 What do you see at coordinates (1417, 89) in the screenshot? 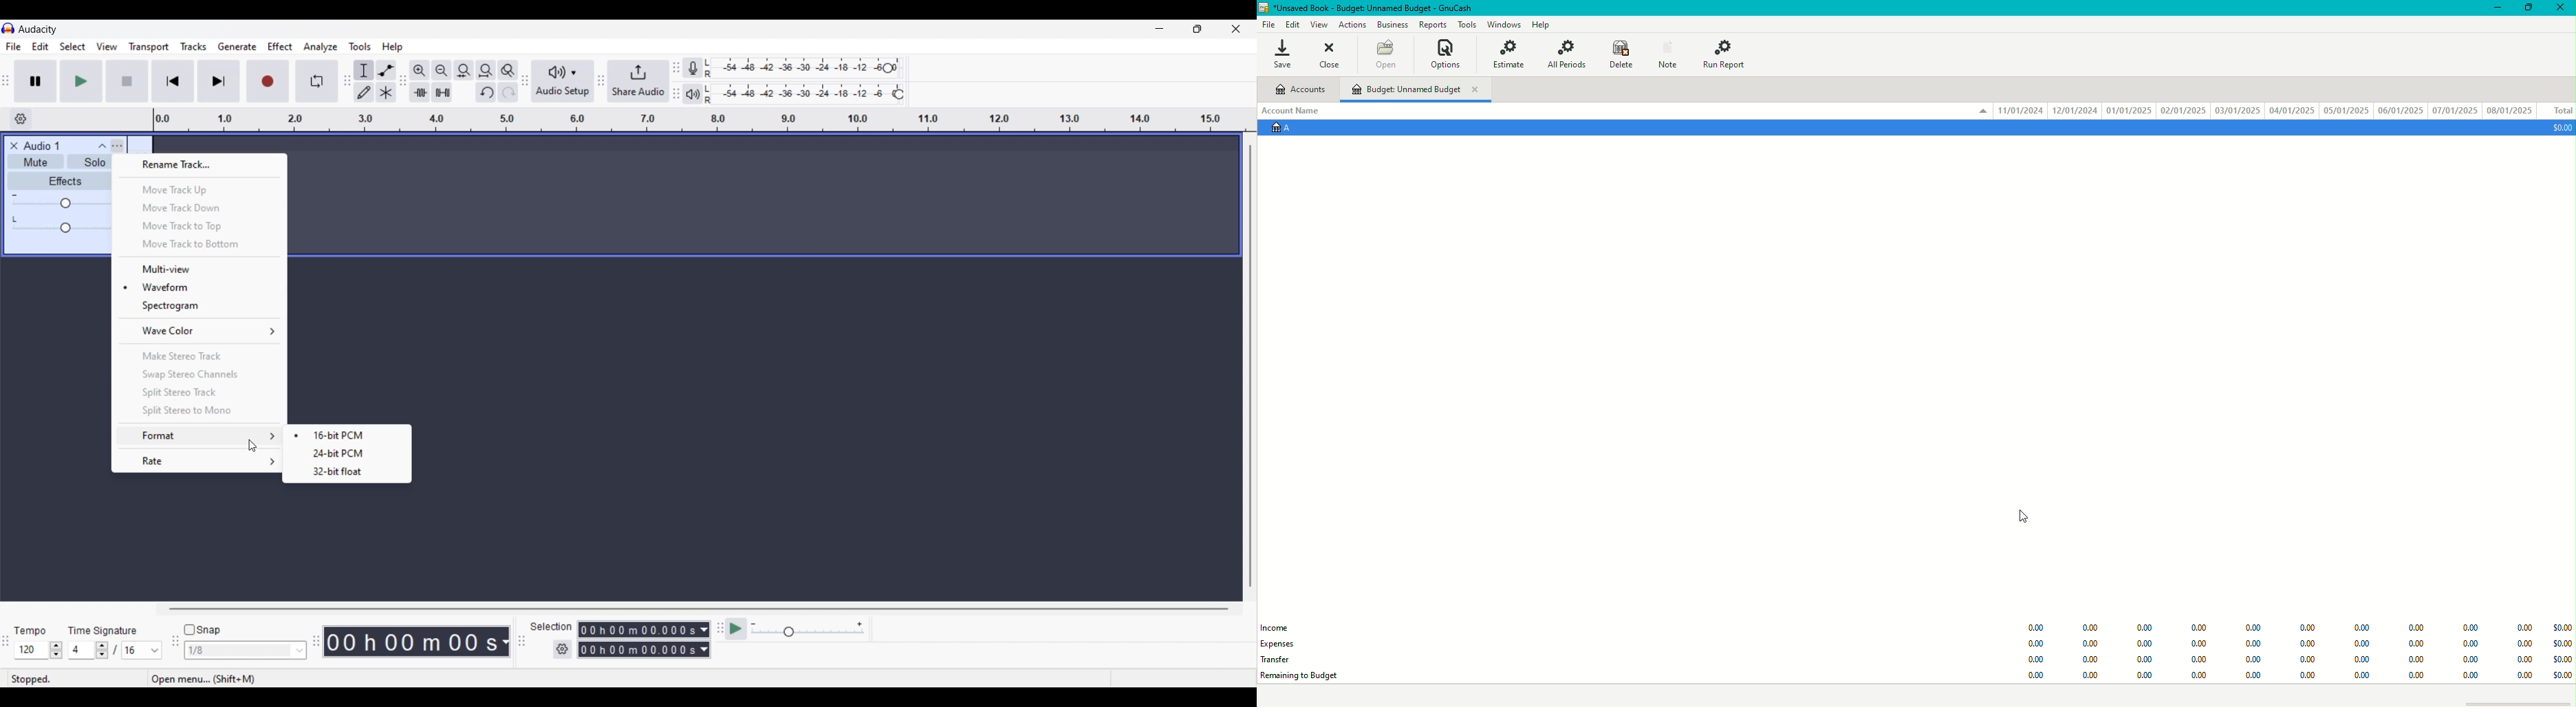
I see `Unnamed Budget` at bounding box center [1417, 89].